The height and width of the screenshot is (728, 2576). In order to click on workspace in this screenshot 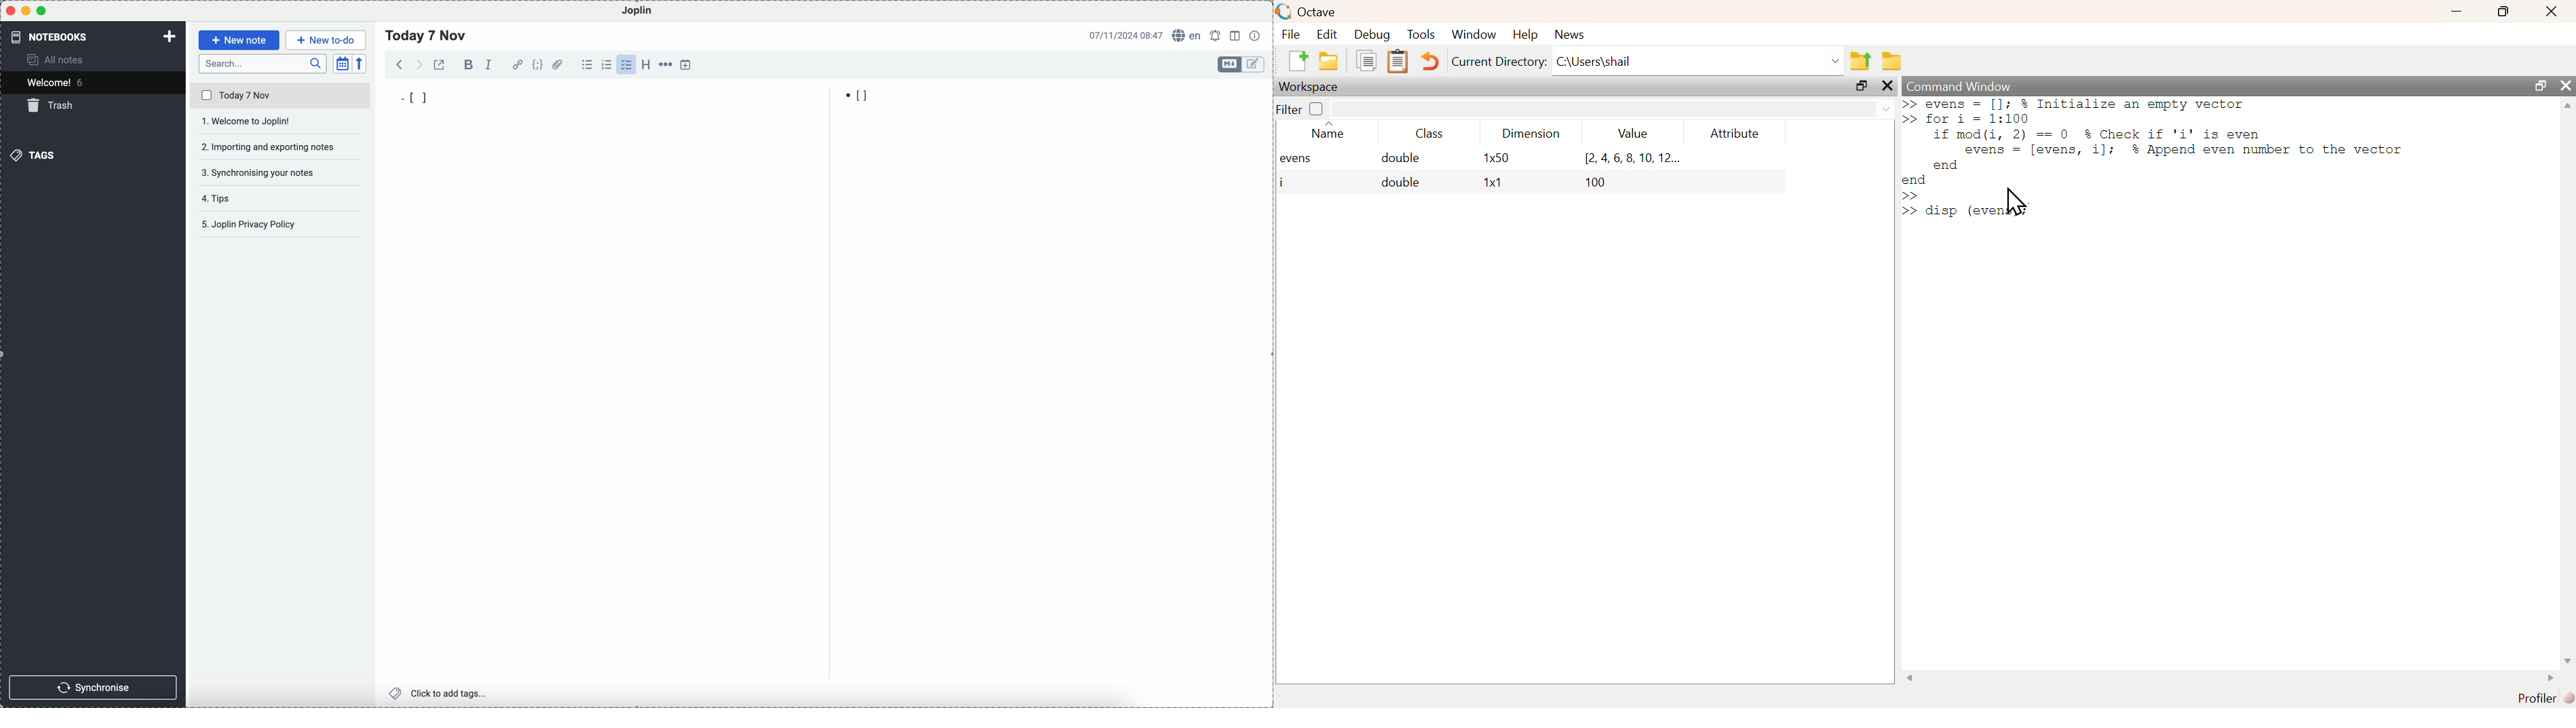, I will do `click(1312, 87)`.